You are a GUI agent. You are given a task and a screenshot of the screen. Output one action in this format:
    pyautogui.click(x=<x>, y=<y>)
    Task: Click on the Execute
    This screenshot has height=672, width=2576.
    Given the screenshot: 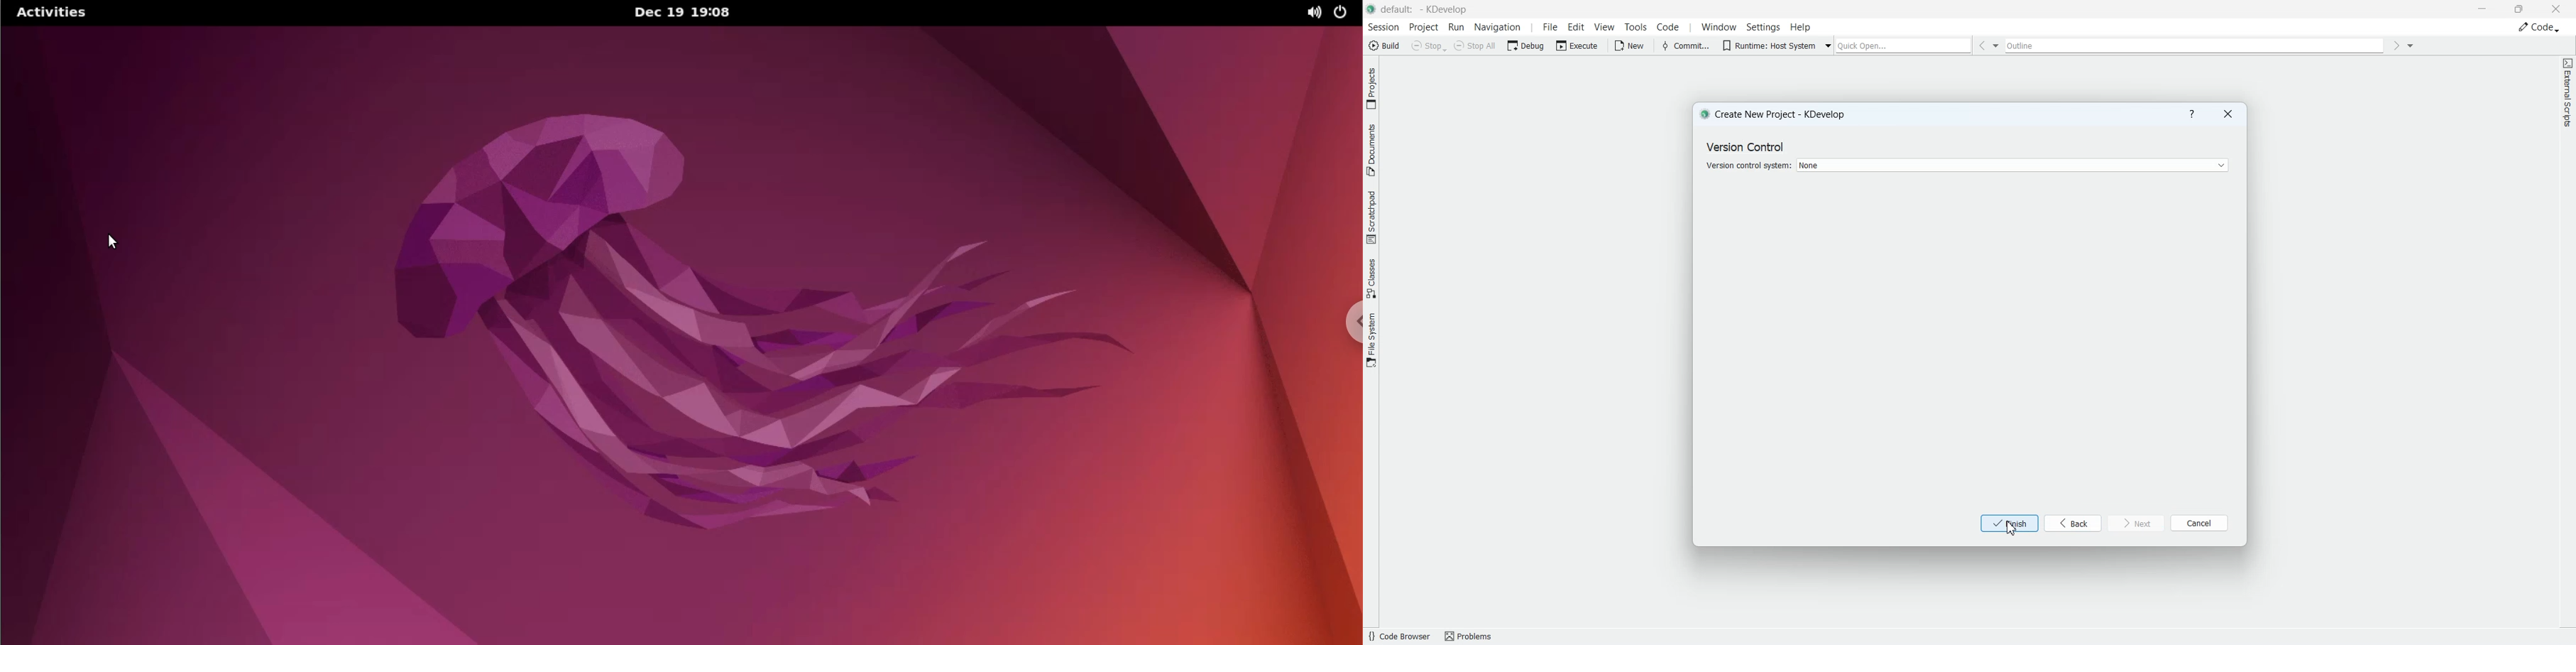 What is the action you would take?
    pyautogui.click(x=1578, y=45)
    